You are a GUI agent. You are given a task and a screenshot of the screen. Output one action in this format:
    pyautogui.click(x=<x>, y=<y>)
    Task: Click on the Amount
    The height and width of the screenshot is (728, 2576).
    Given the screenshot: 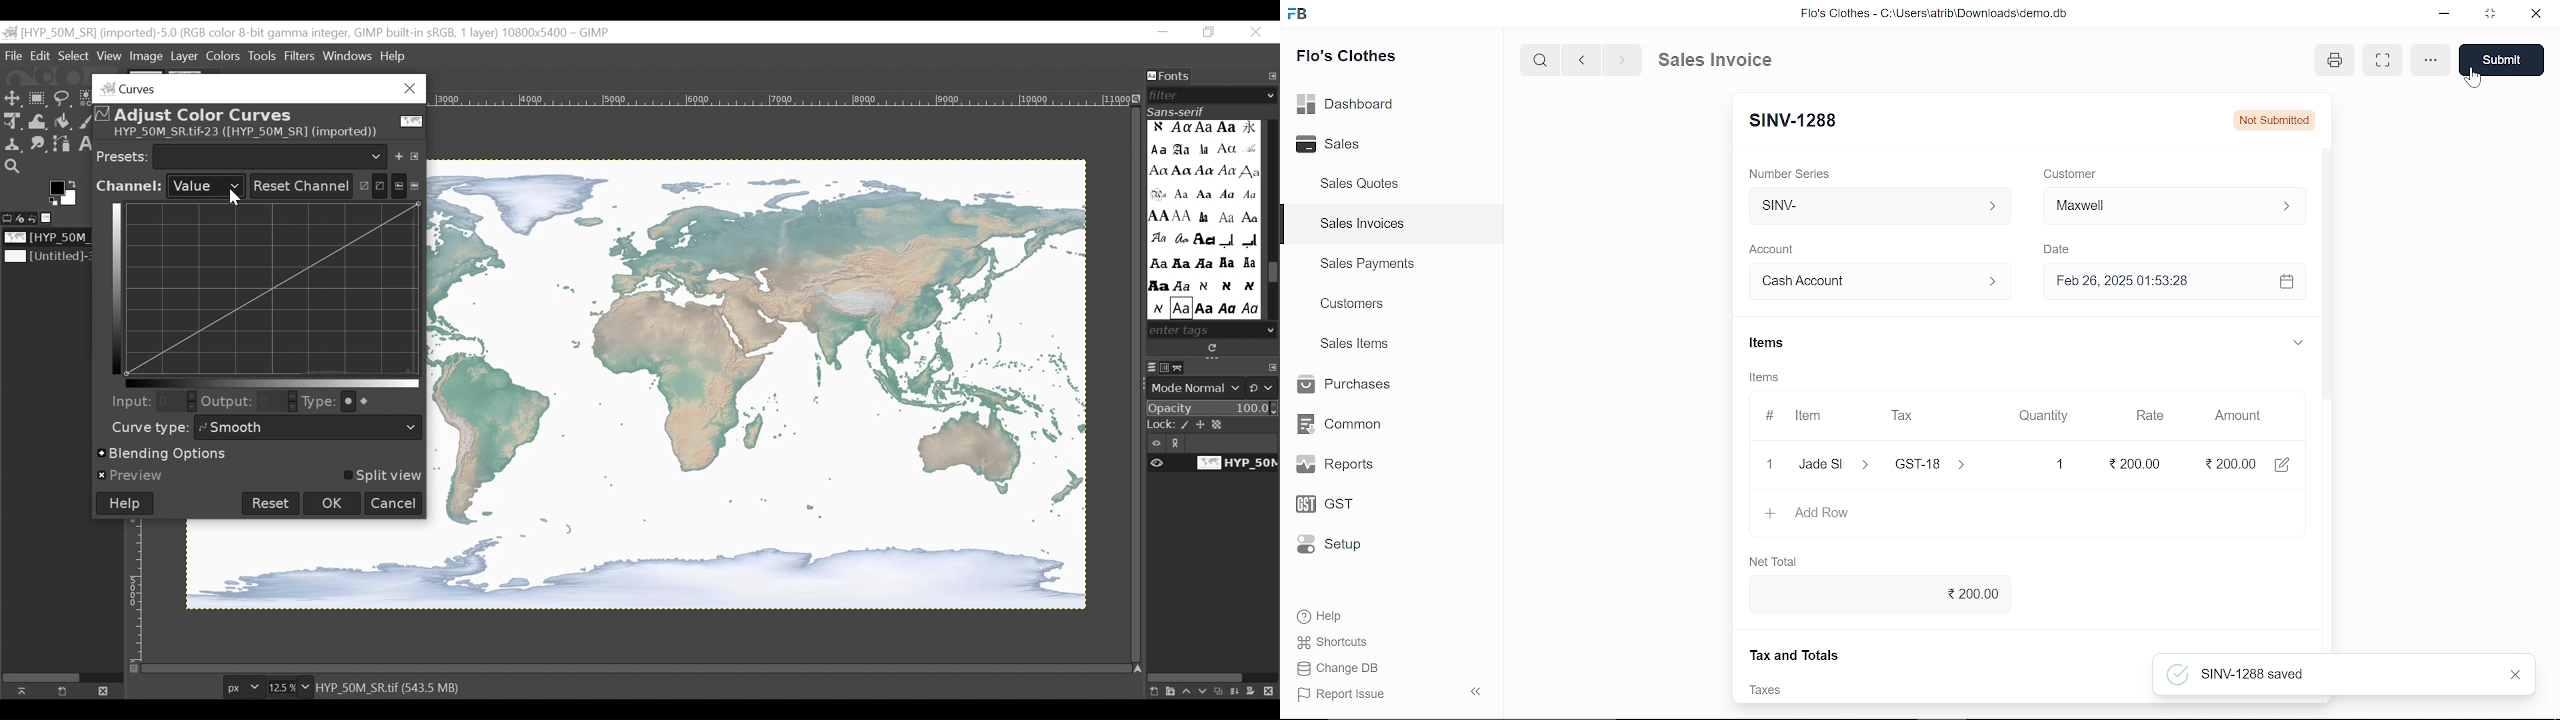 What is the action you would take?
    pyautogui.click(x=2238, y=416)
    